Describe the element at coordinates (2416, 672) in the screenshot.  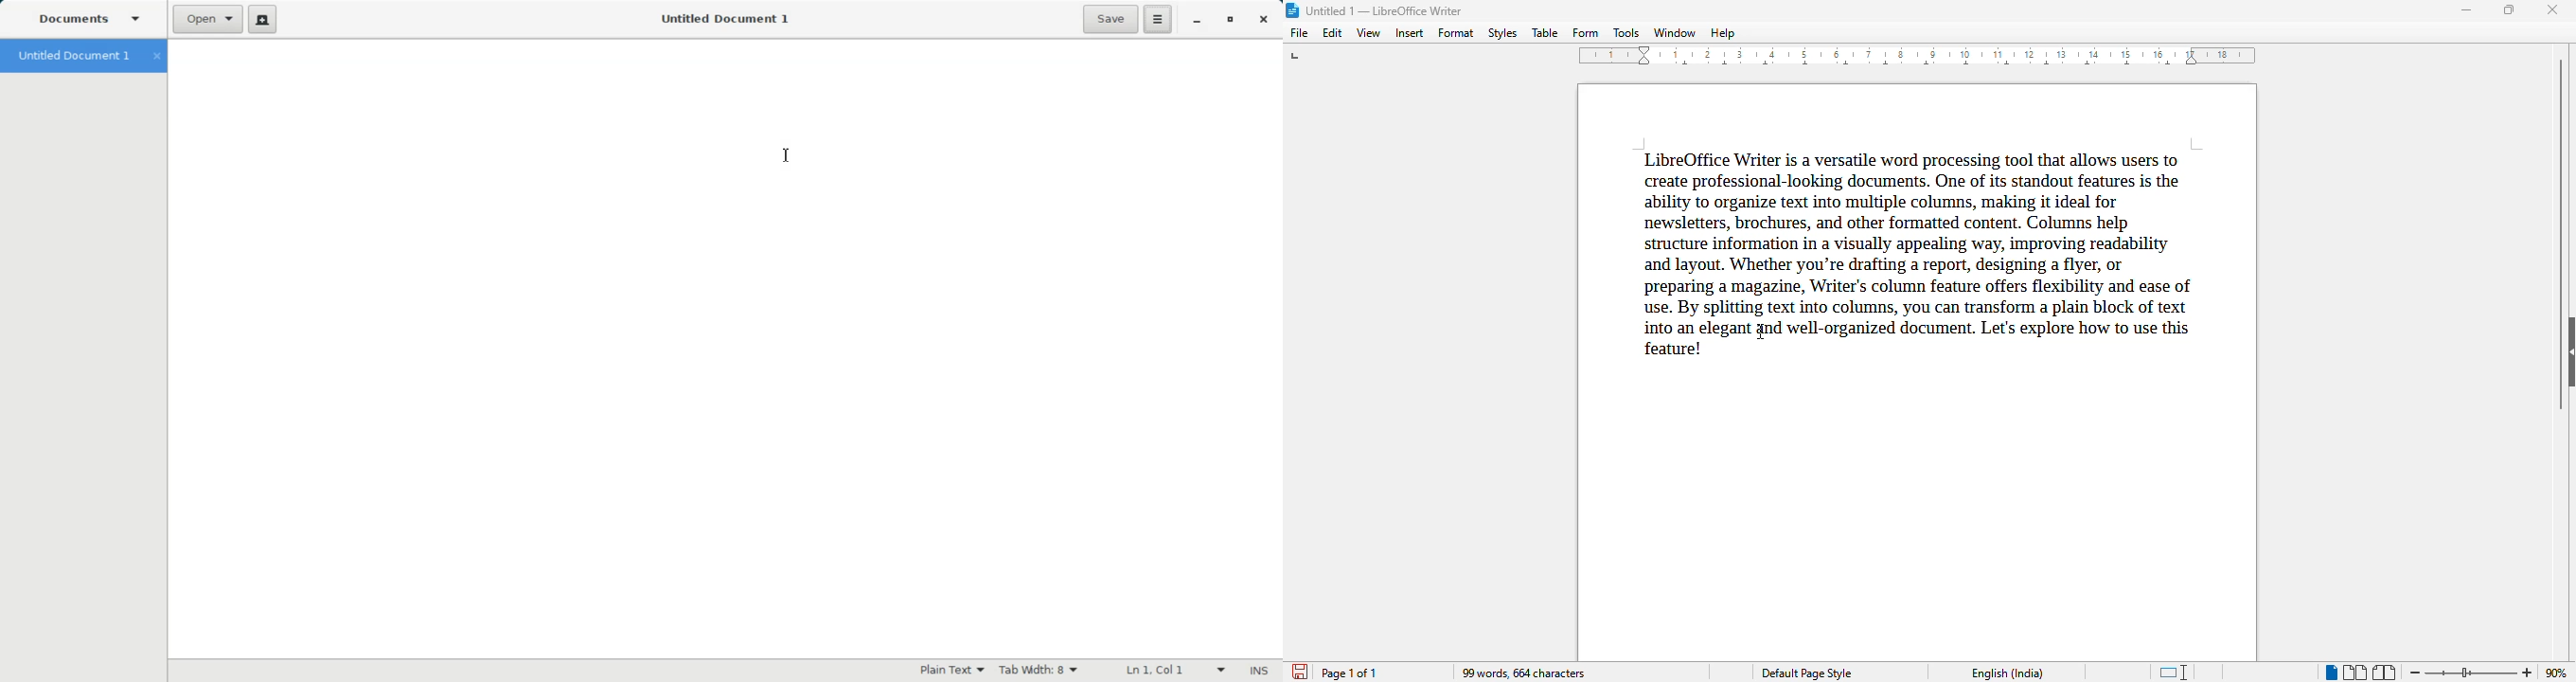
I see `zoom out` at that location.